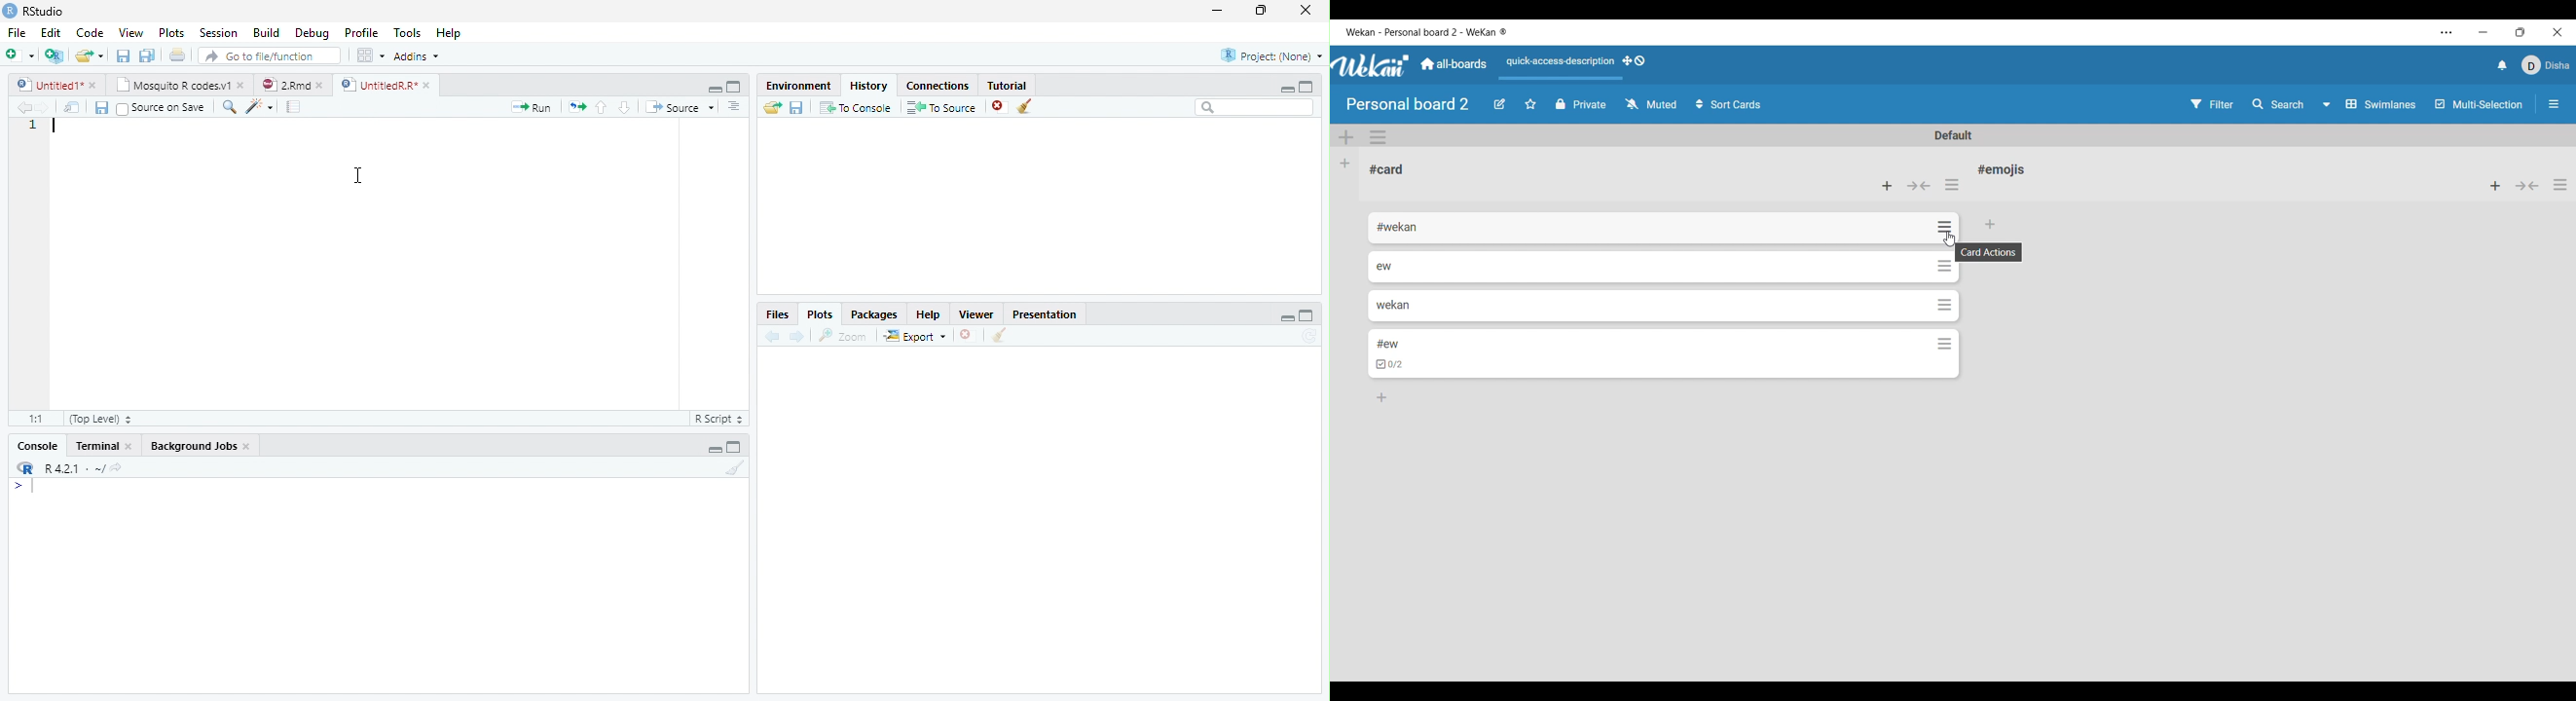  What do you see at coordinates (2368, 104) in the screenshot?
I see `Swimlanes and other board view options` at bounding box center [2368, 104].